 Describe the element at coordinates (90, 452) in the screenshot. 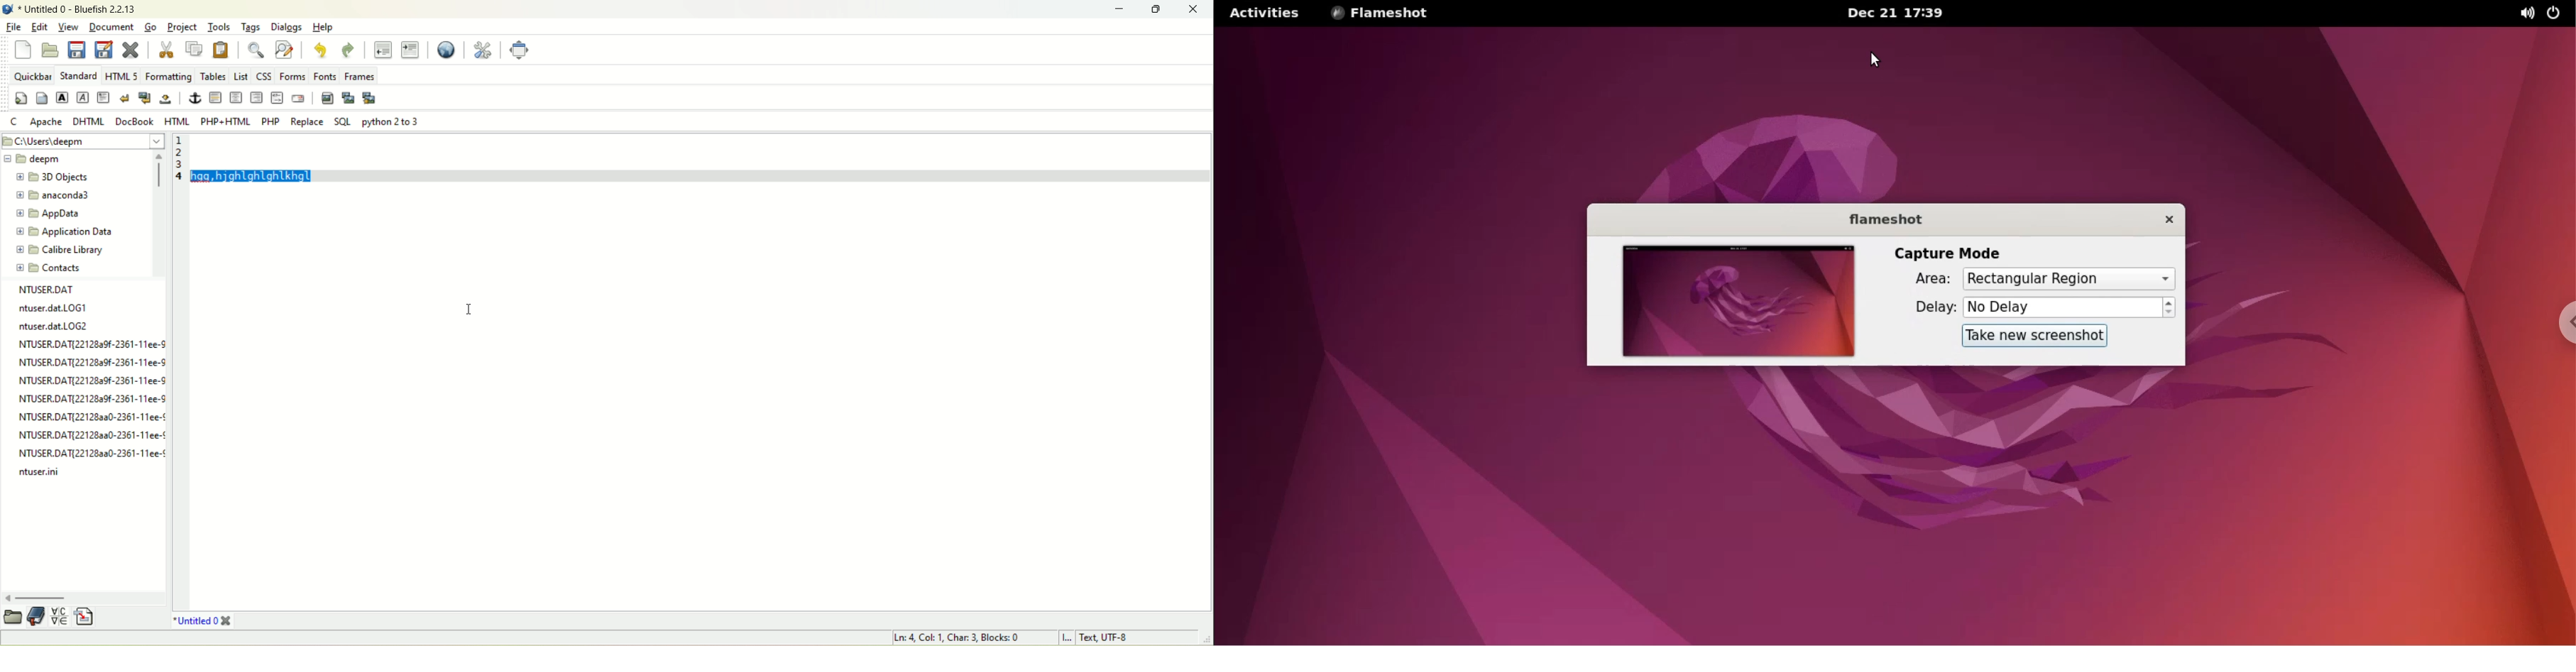

I see `NTUSER.DAT{221282a0-2361-11ee-¢` at that location.